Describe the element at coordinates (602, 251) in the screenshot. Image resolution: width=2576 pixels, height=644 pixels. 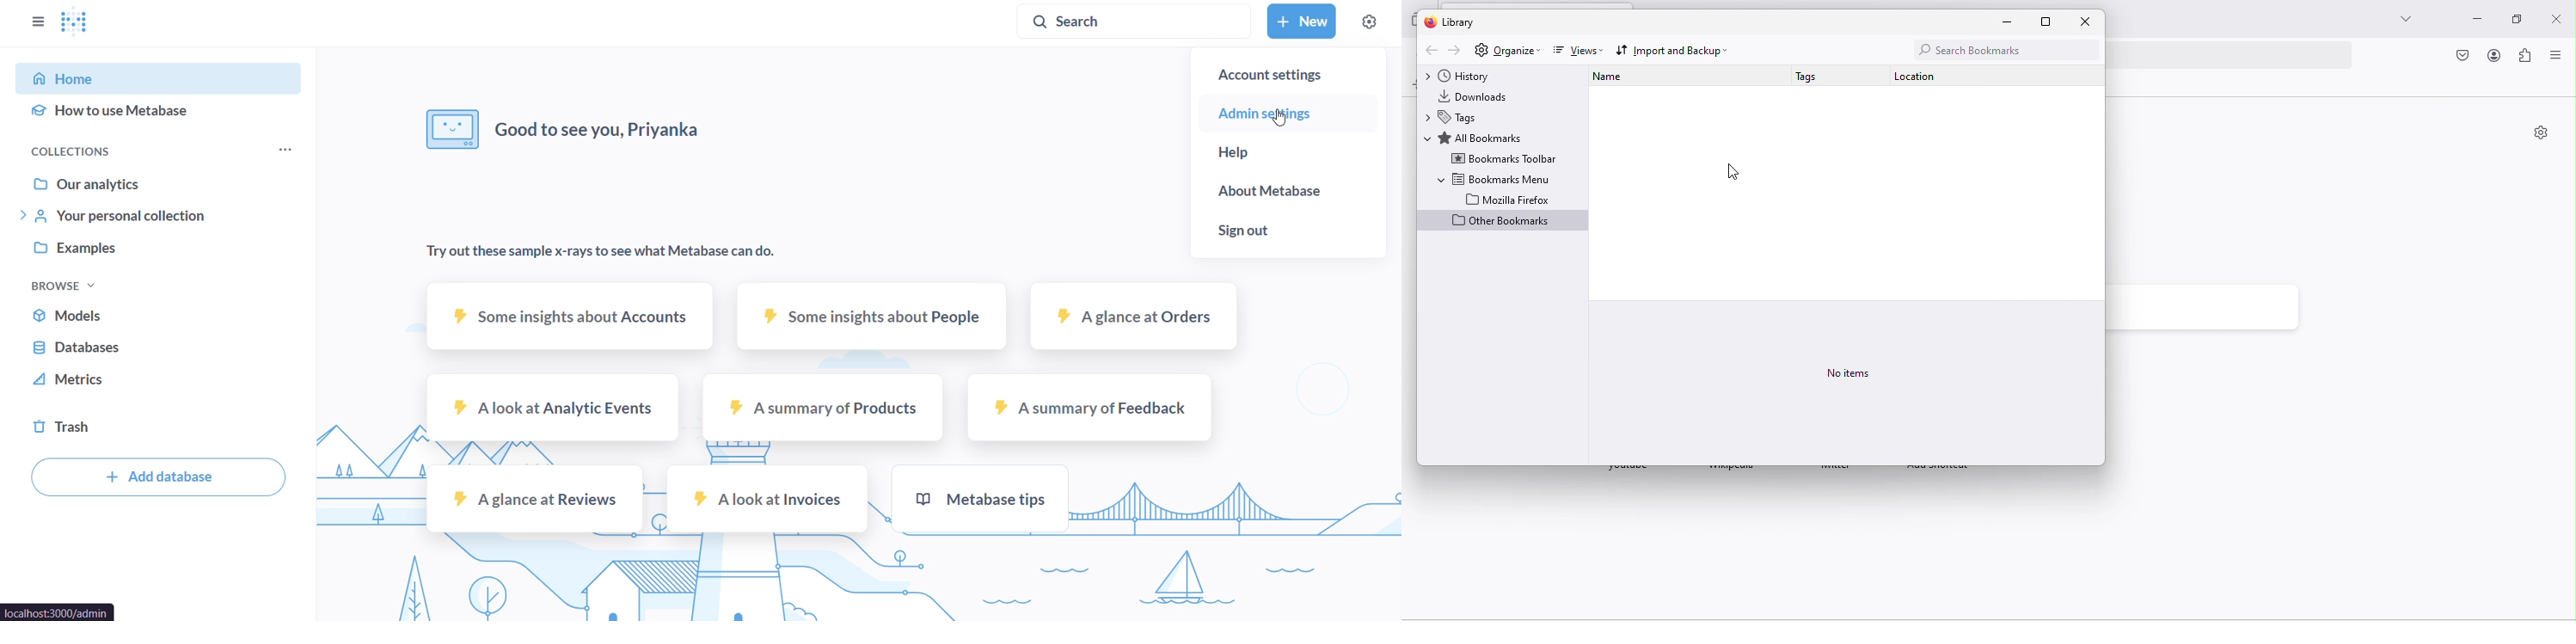
I see `try out these sample x-rays to see what metabase can do.` at that location.